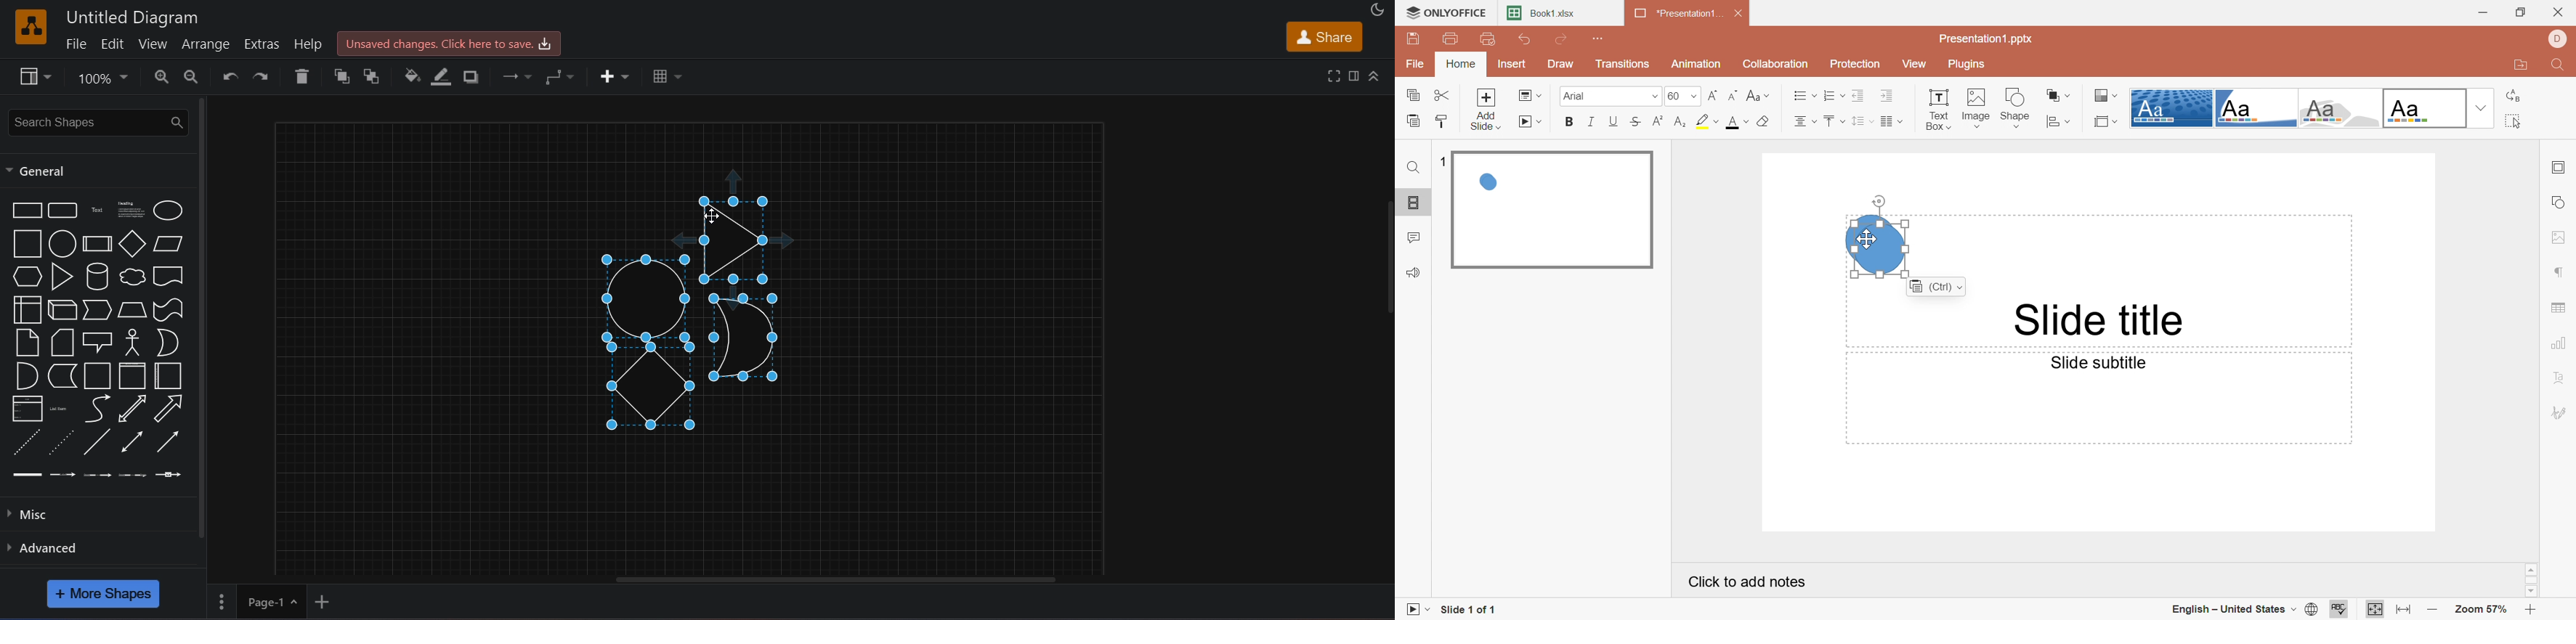 The image size is (2576, 644). What do you see at coordinates (1542, 12) in the screenshot?
I see `Book1.xlsx` at bounding box center [1542, 12].